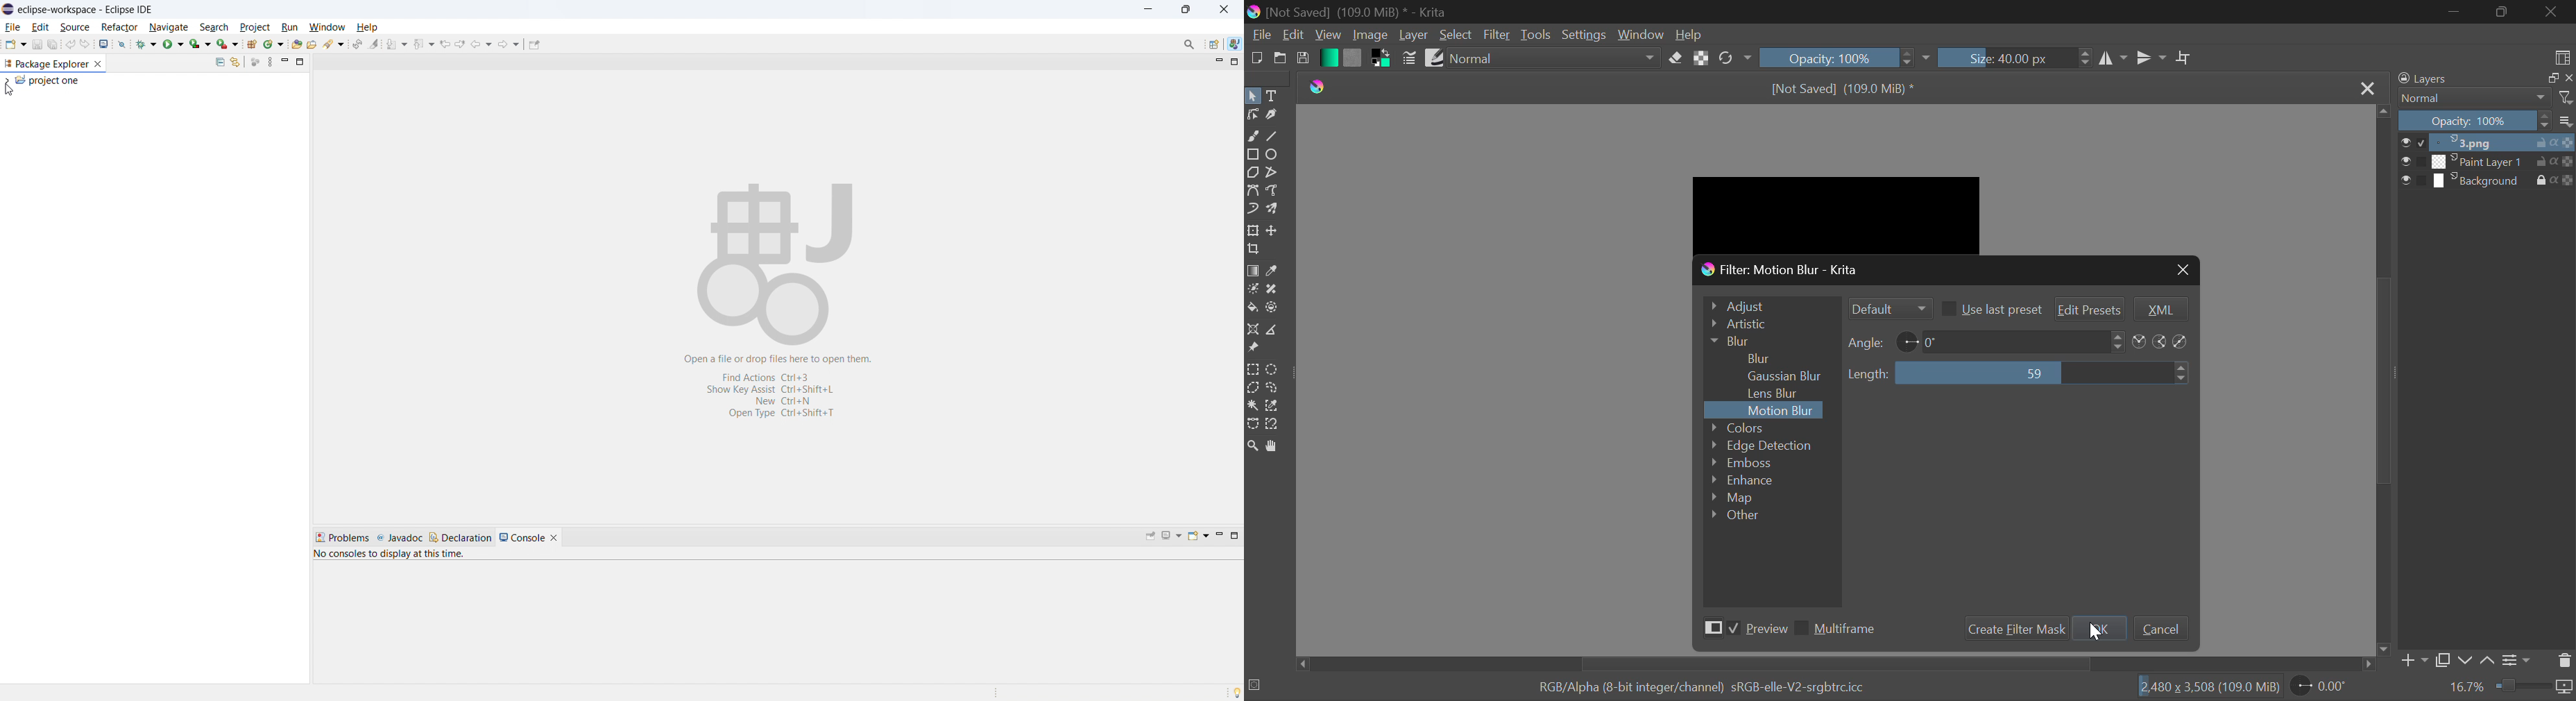 Image resolution: width=2576 pixels, height=728 pixels. What do you see at coordinates (1225, 8) in the screenshot?
I see `close` at bounding box center [1225, 8].